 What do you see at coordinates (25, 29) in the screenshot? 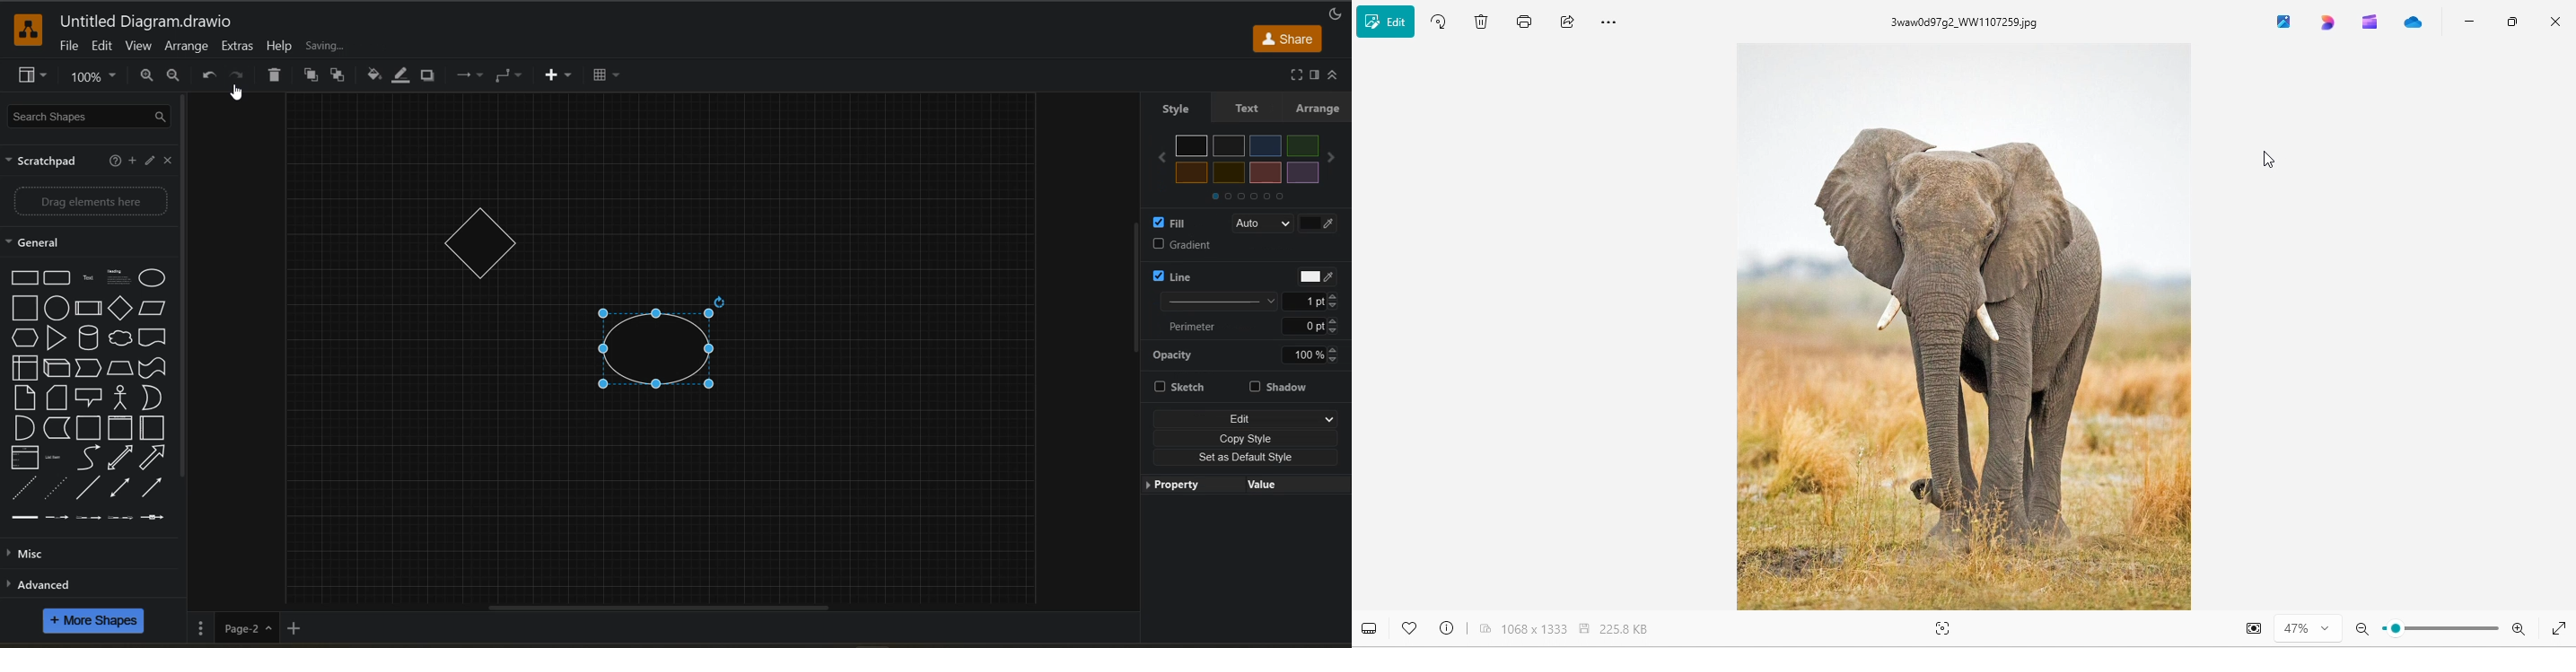
I see `app logo` at bounding box center [25, 29].